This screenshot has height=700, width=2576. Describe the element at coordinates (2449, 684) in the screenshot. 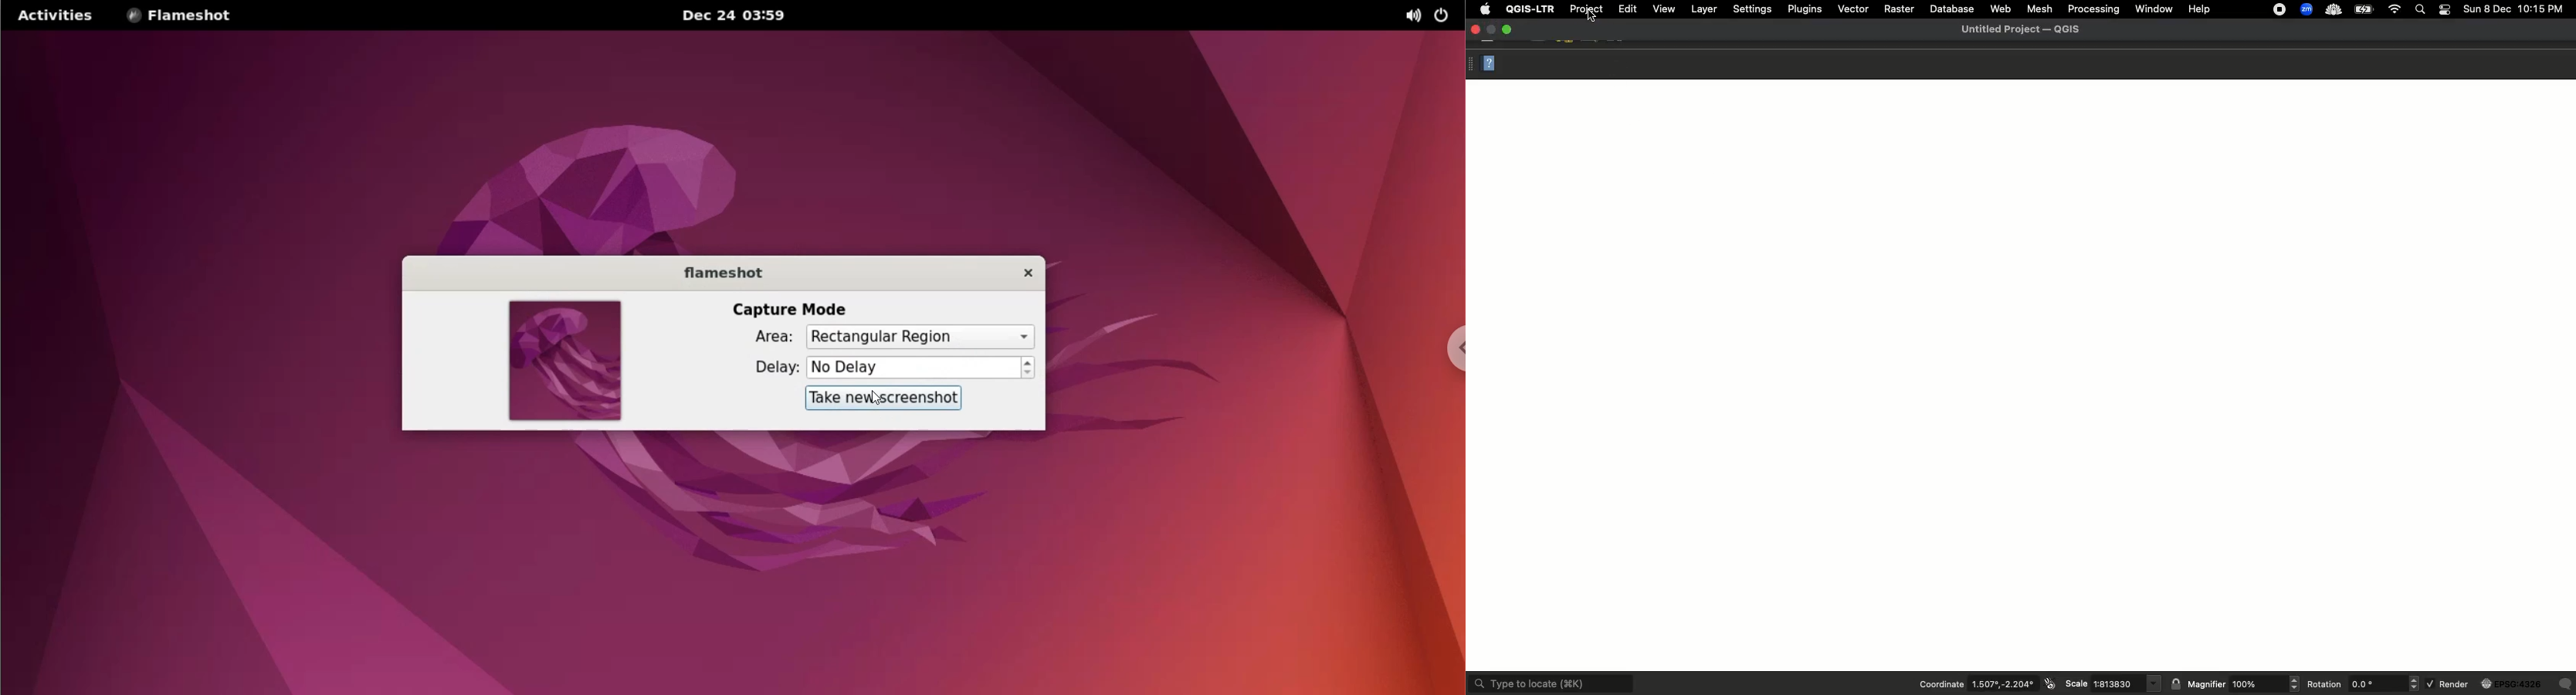

I see `Render` at that location.